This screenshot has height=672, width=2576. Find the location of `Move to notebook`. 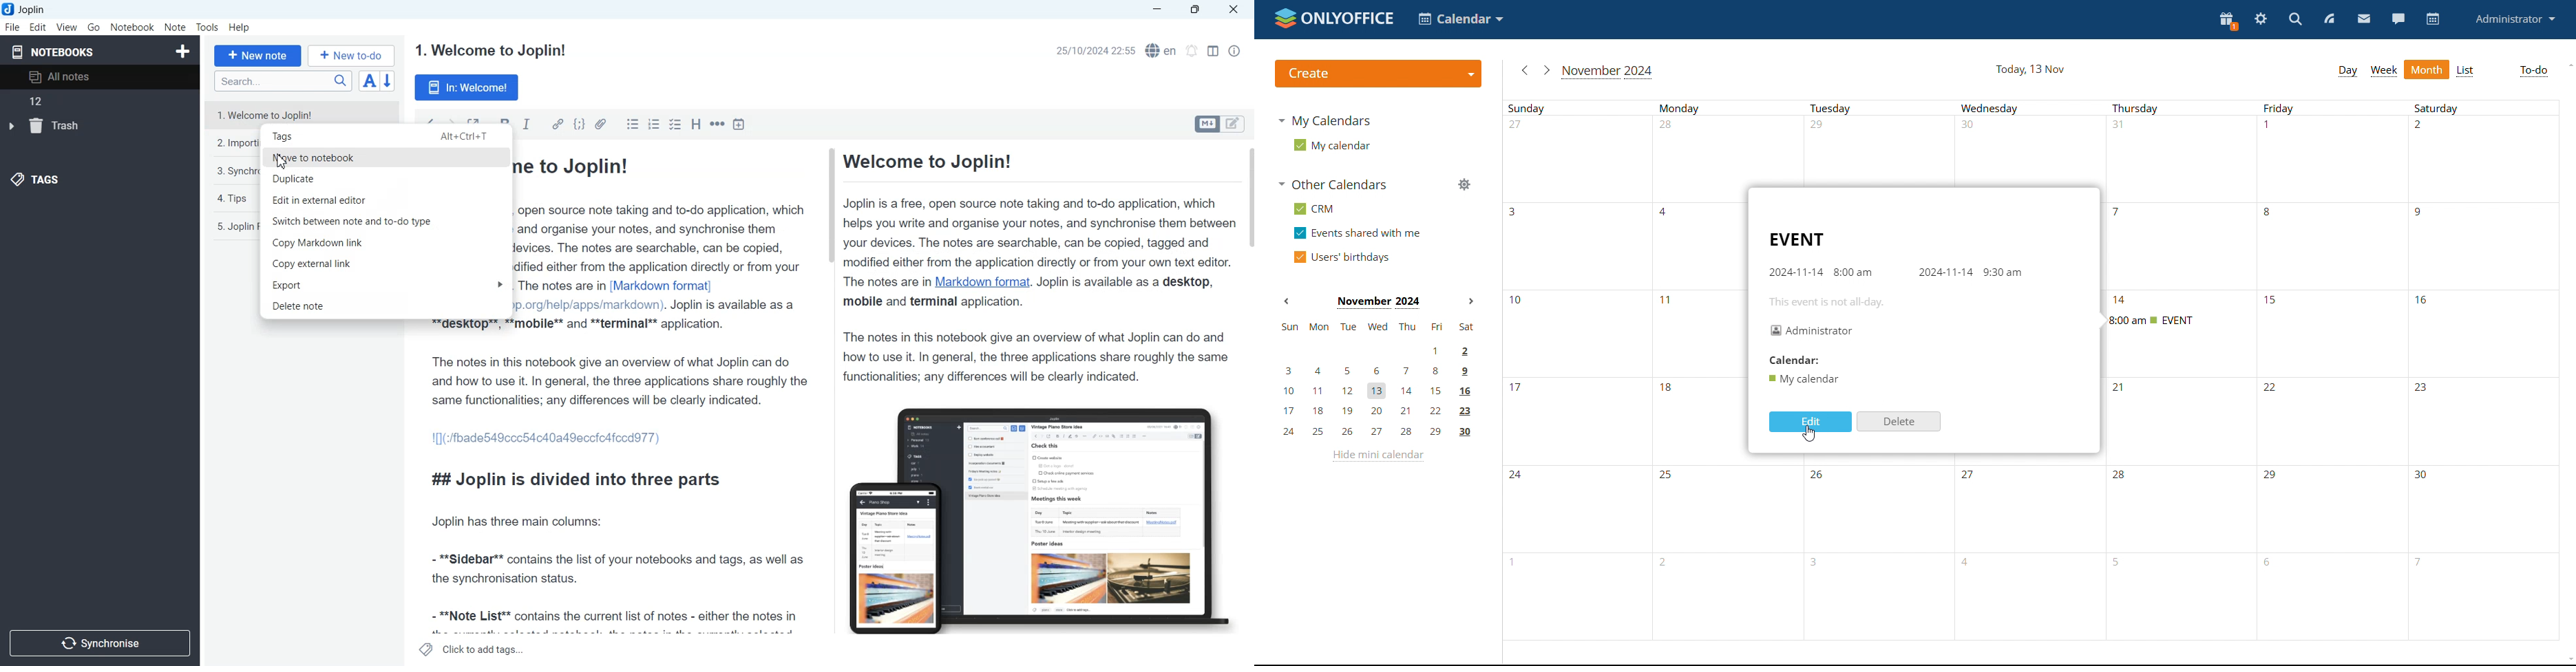

Move to notebook is located at coordinates (386, 157).